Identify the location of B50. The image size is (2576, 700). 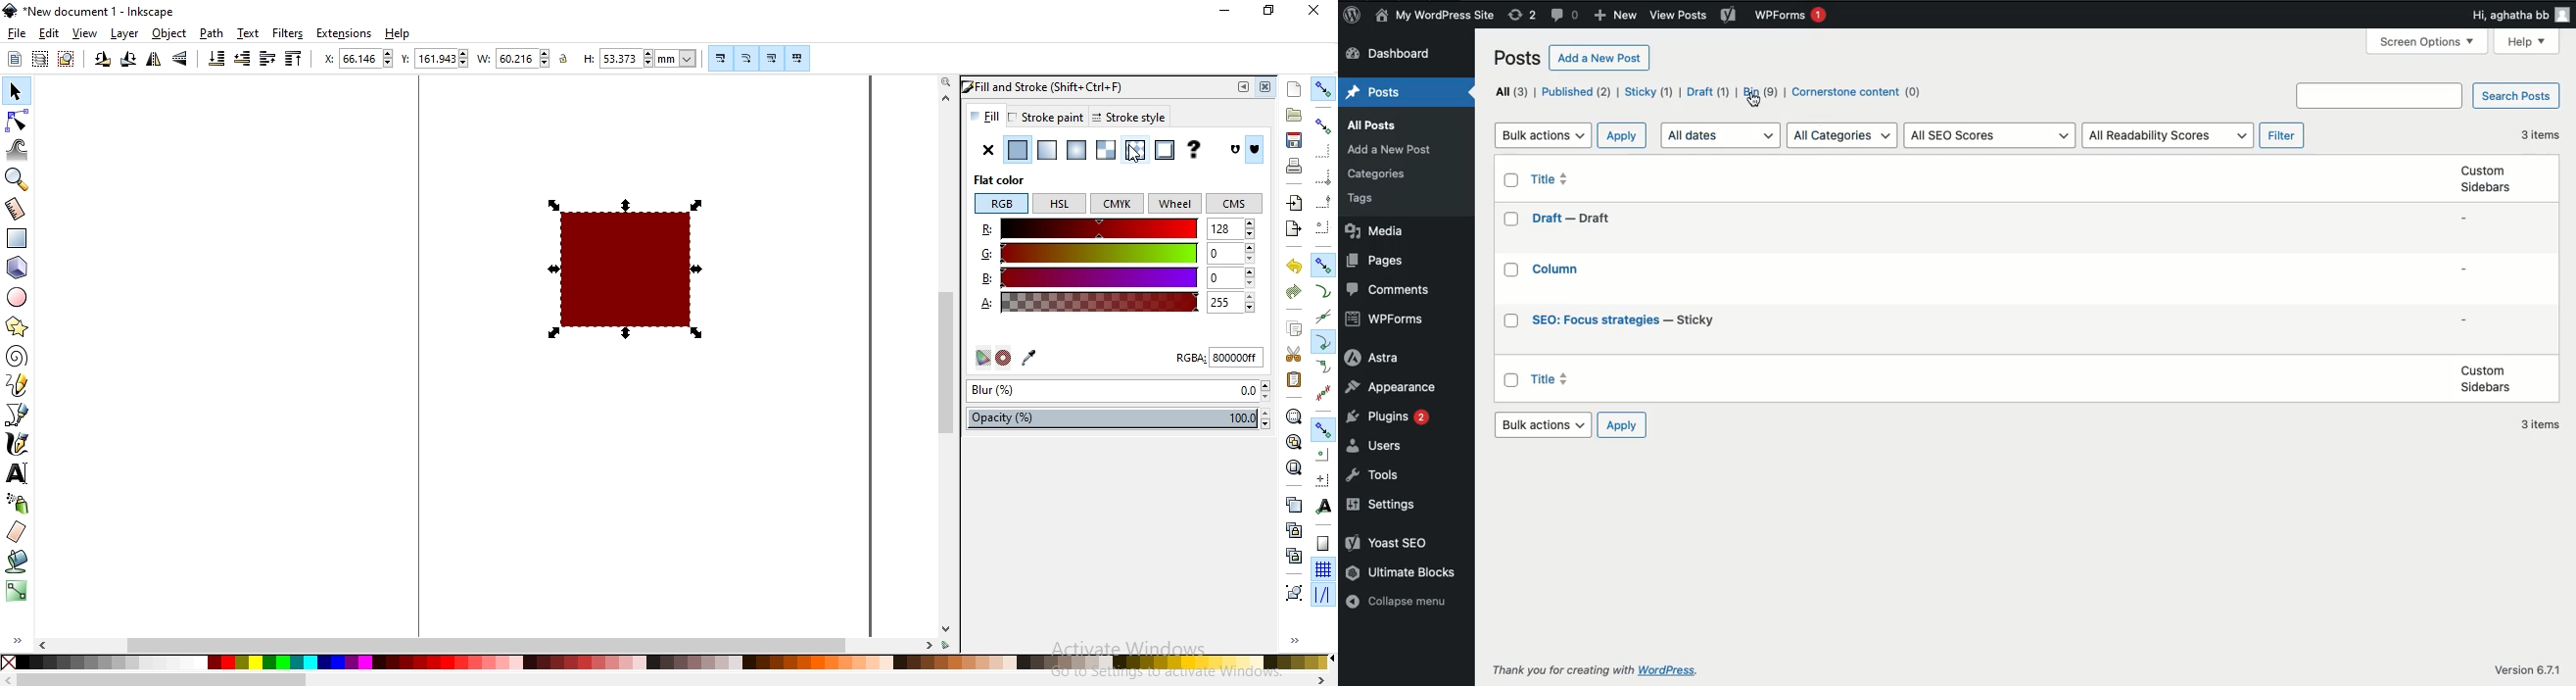
(1230, 275).